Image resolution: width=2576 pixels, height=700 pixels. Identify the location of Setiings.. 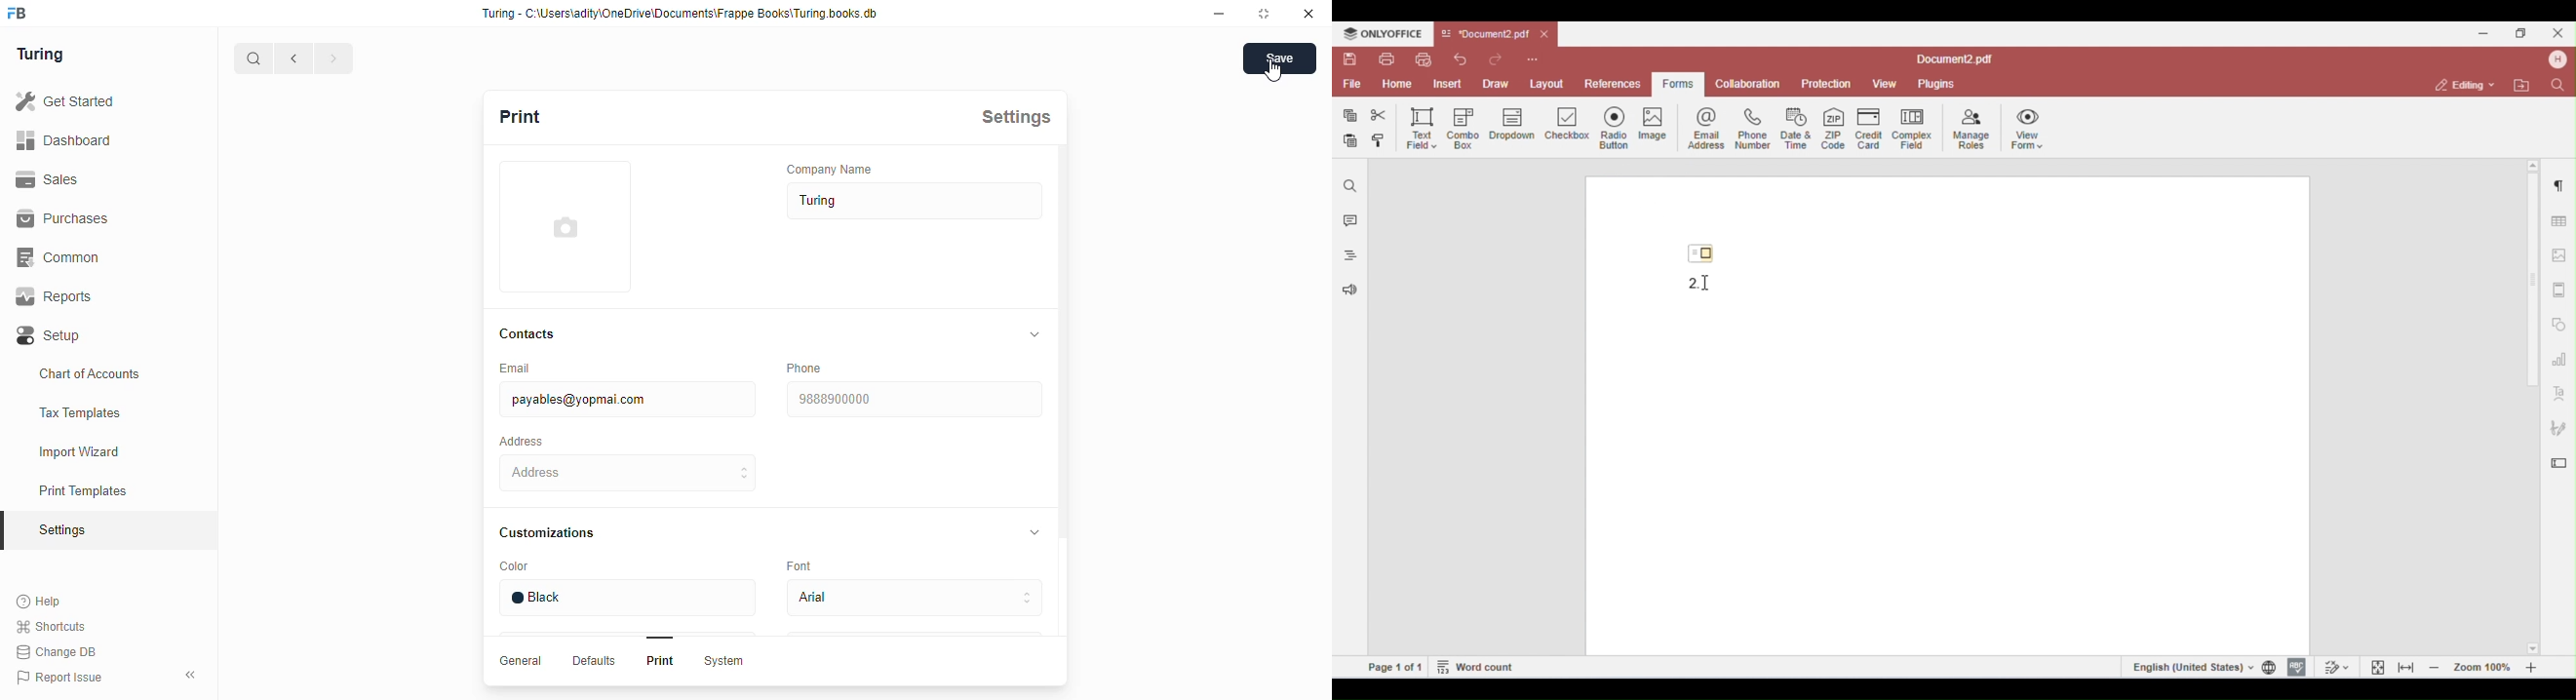
(108, 530).